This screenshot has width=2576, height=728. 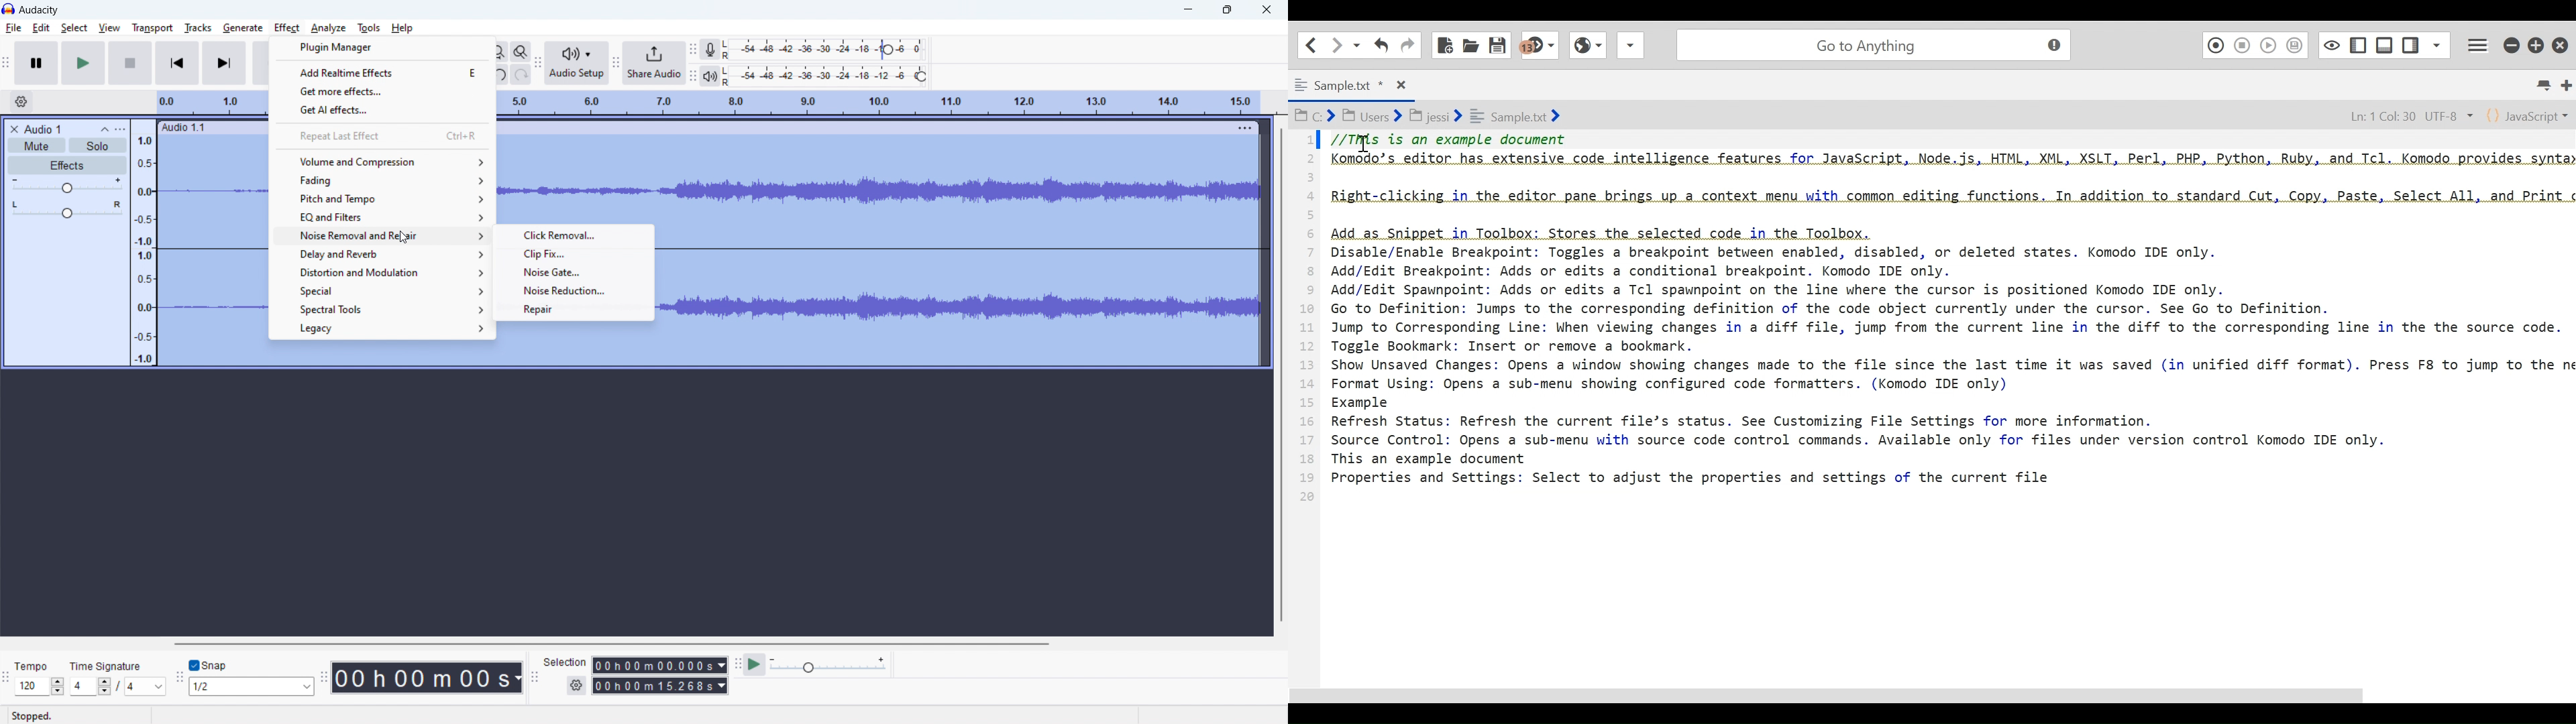 What do you see at coordinates (98, 145) in the screenshot?
I see `solo` at bounding box center [98, 145].